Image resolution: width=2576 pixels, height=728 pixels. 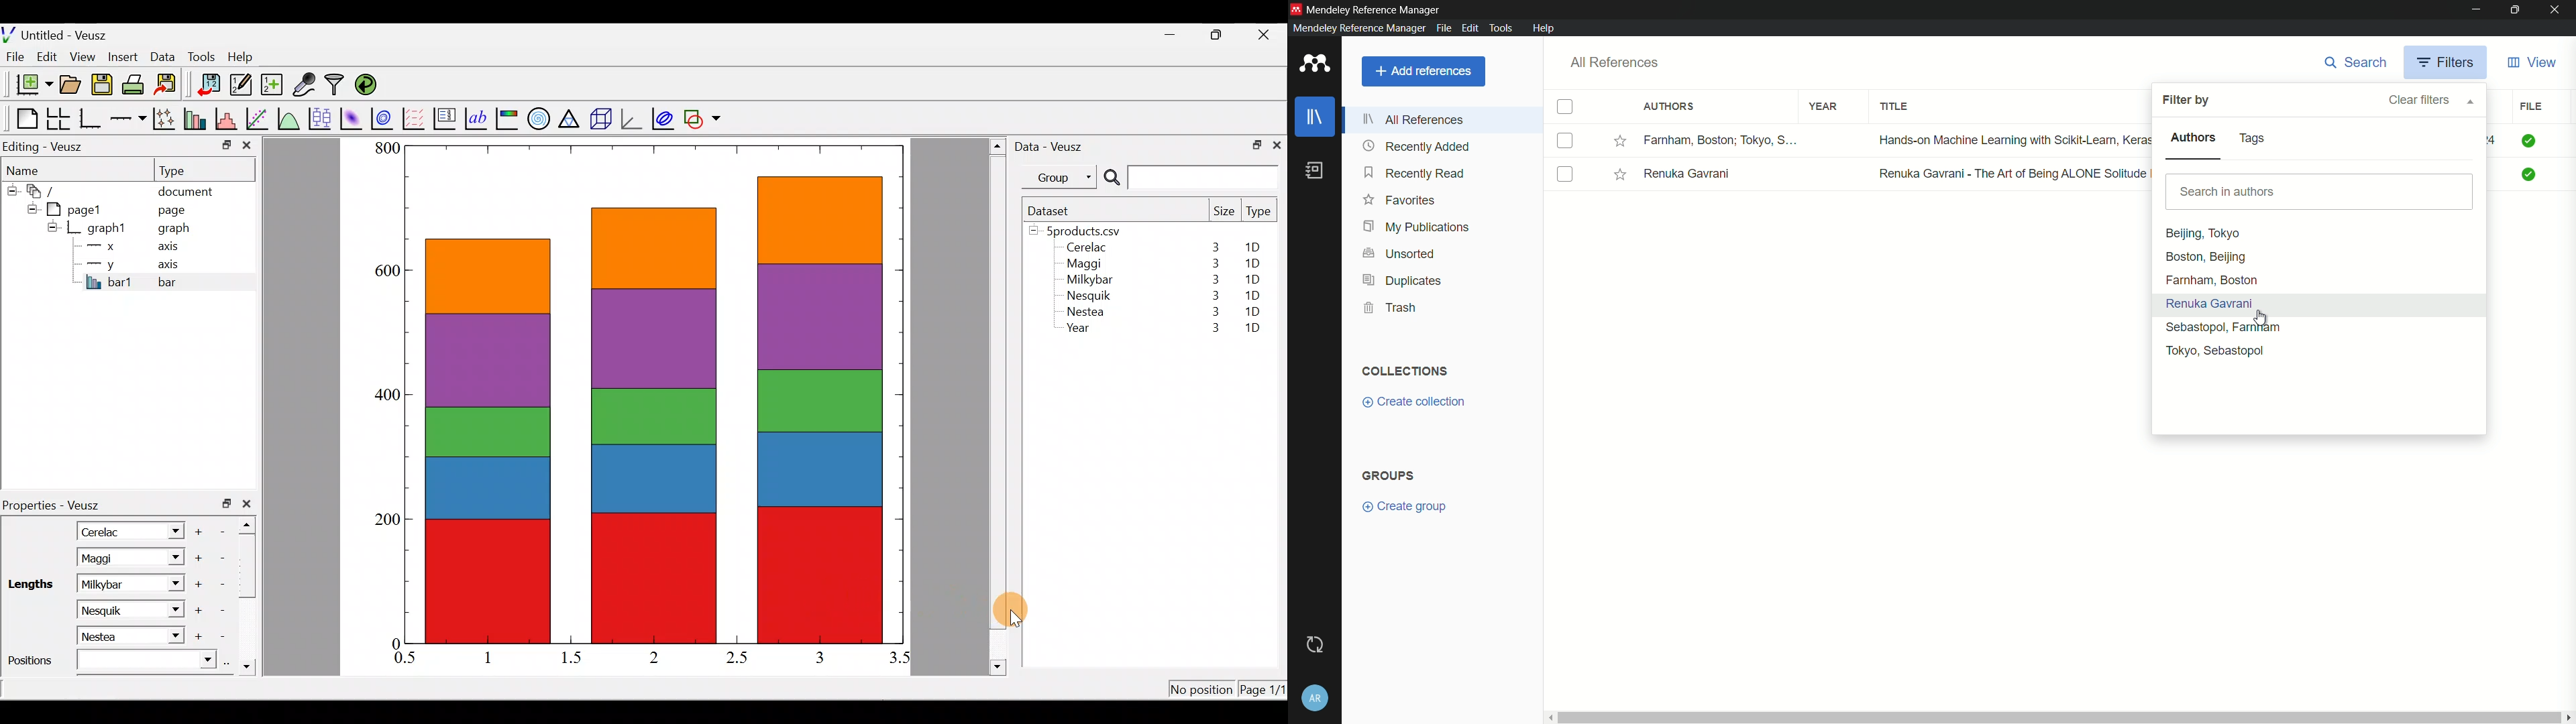 I want to click on Nestea, so click(x=1086, y=312).